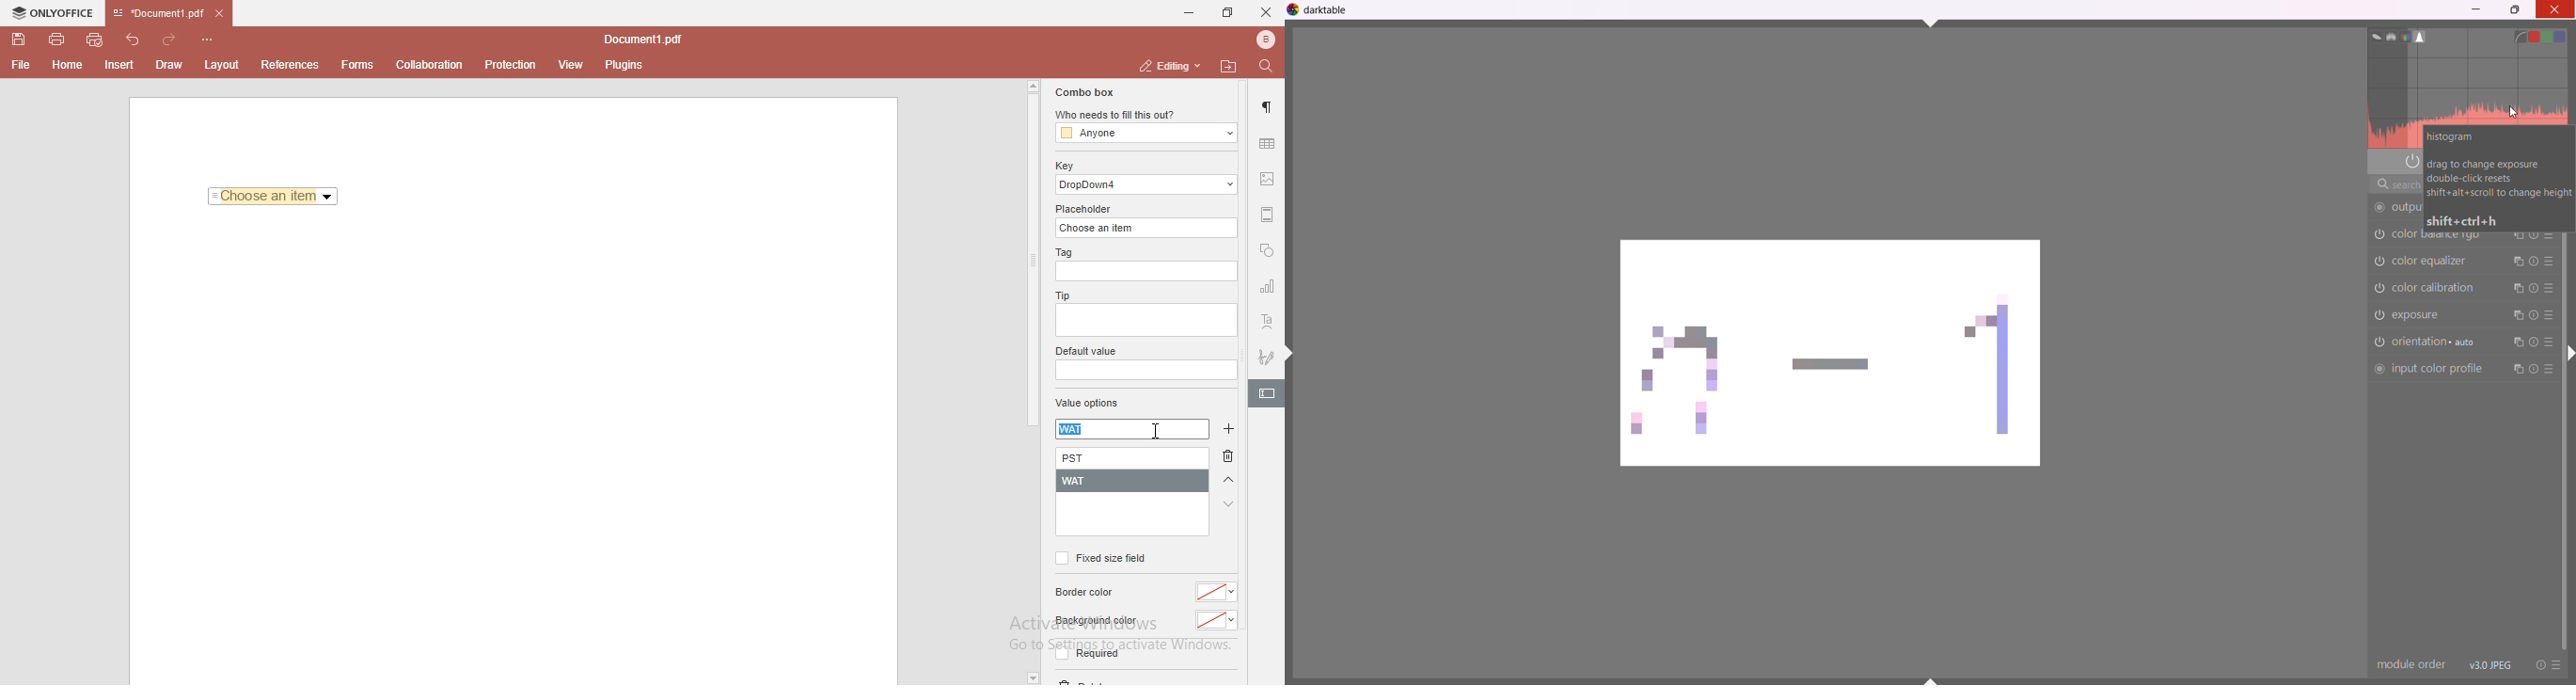 The width and height of the screenshot is (2576, 700). Describe the element at coordinates (2423, 36) in the screenshot. I see `histogram` at that location.